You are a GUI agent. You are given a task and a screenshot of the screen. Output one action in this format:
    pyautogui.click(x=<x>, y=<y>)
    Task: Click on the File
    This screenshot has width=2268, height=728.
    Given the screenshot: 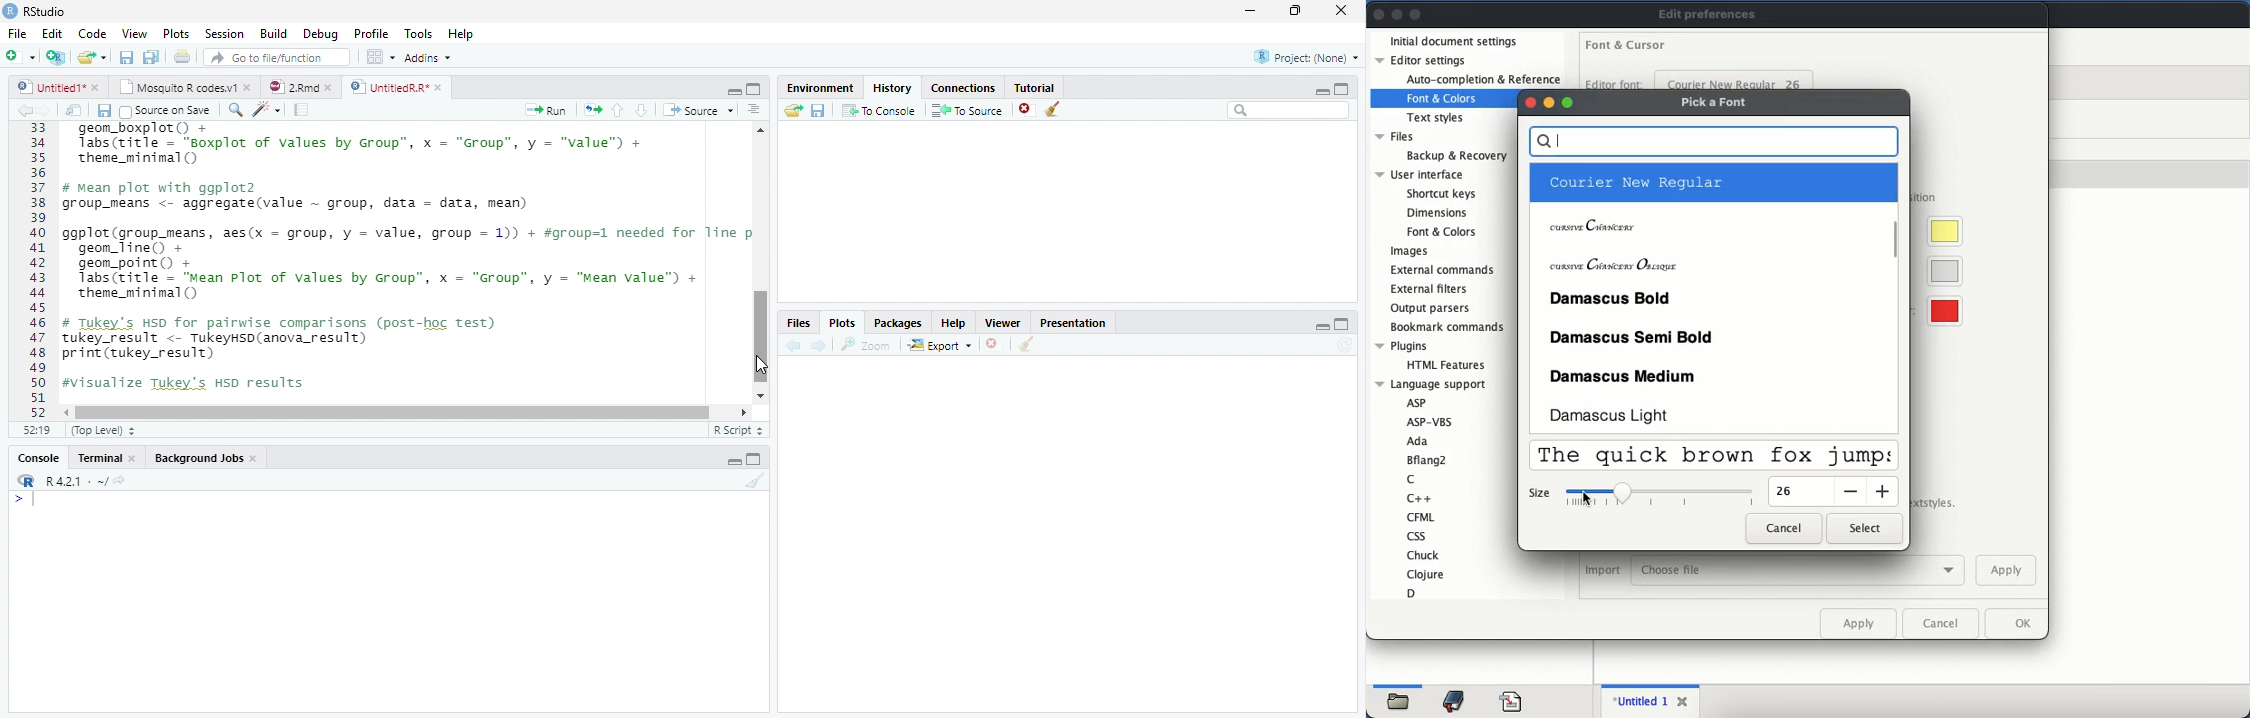 What is the action you would take?
    pyautogui.click(x=15, y=31)
    